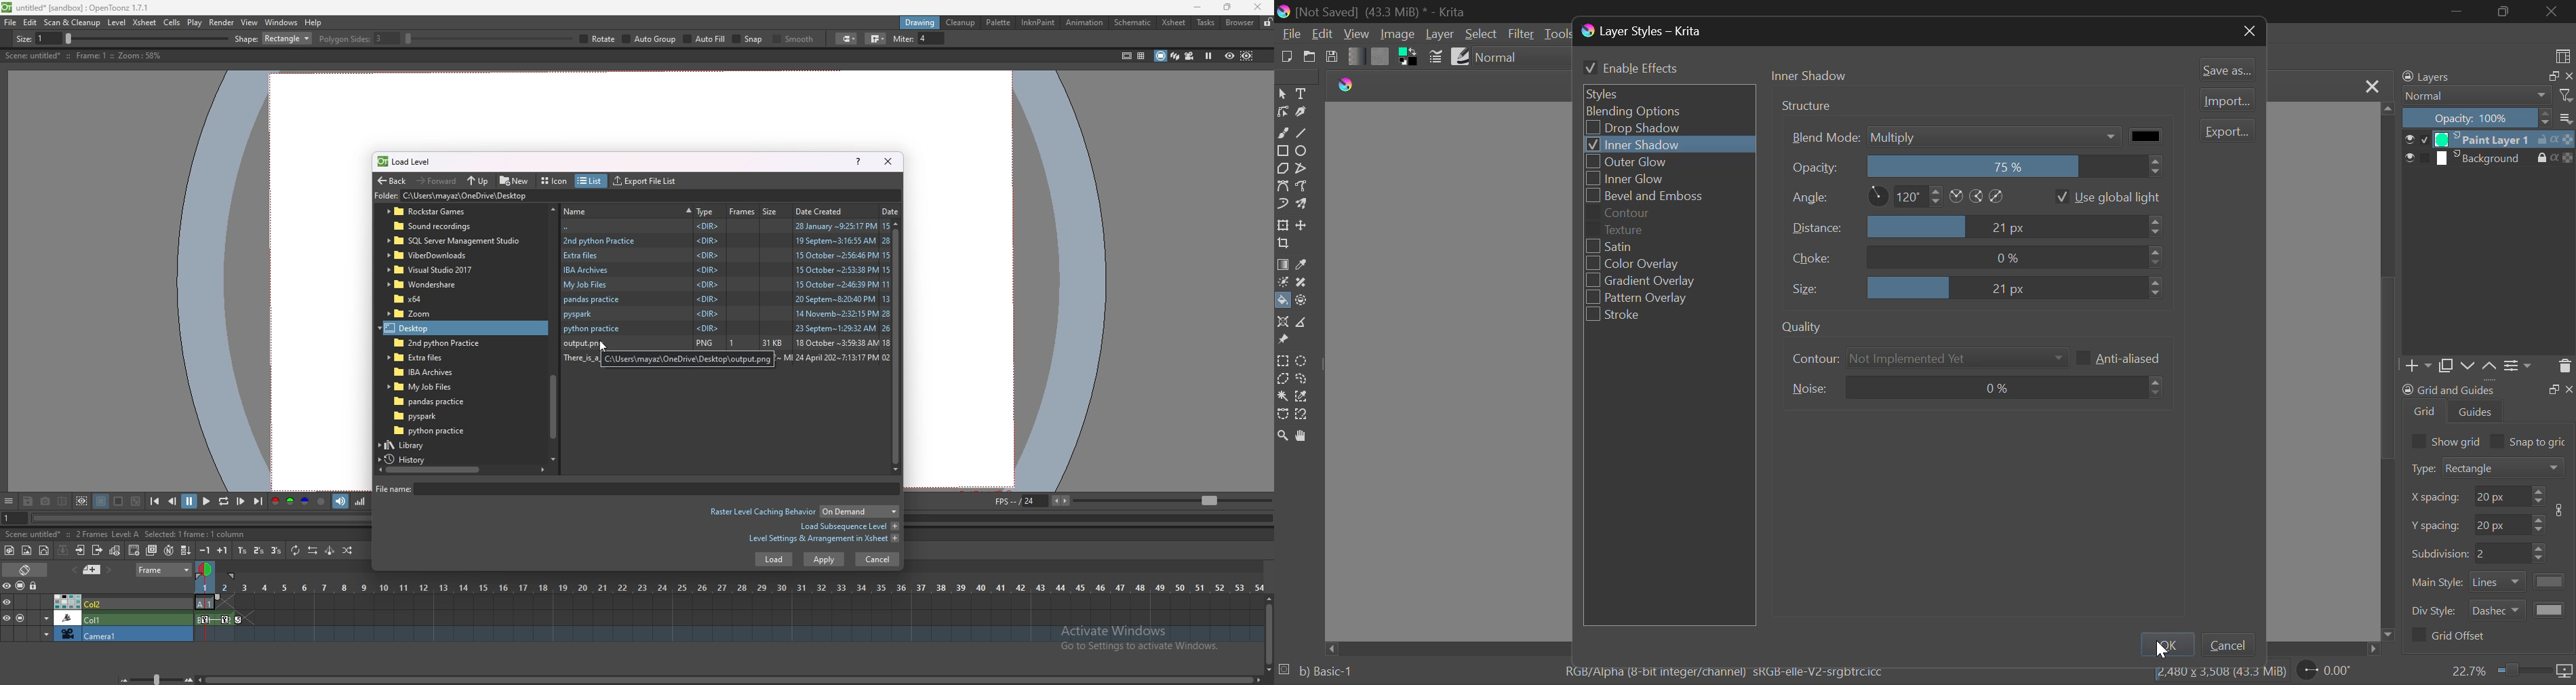 This screenshot has height=700, width=2576. I want to click on apply, so click(824, 560).